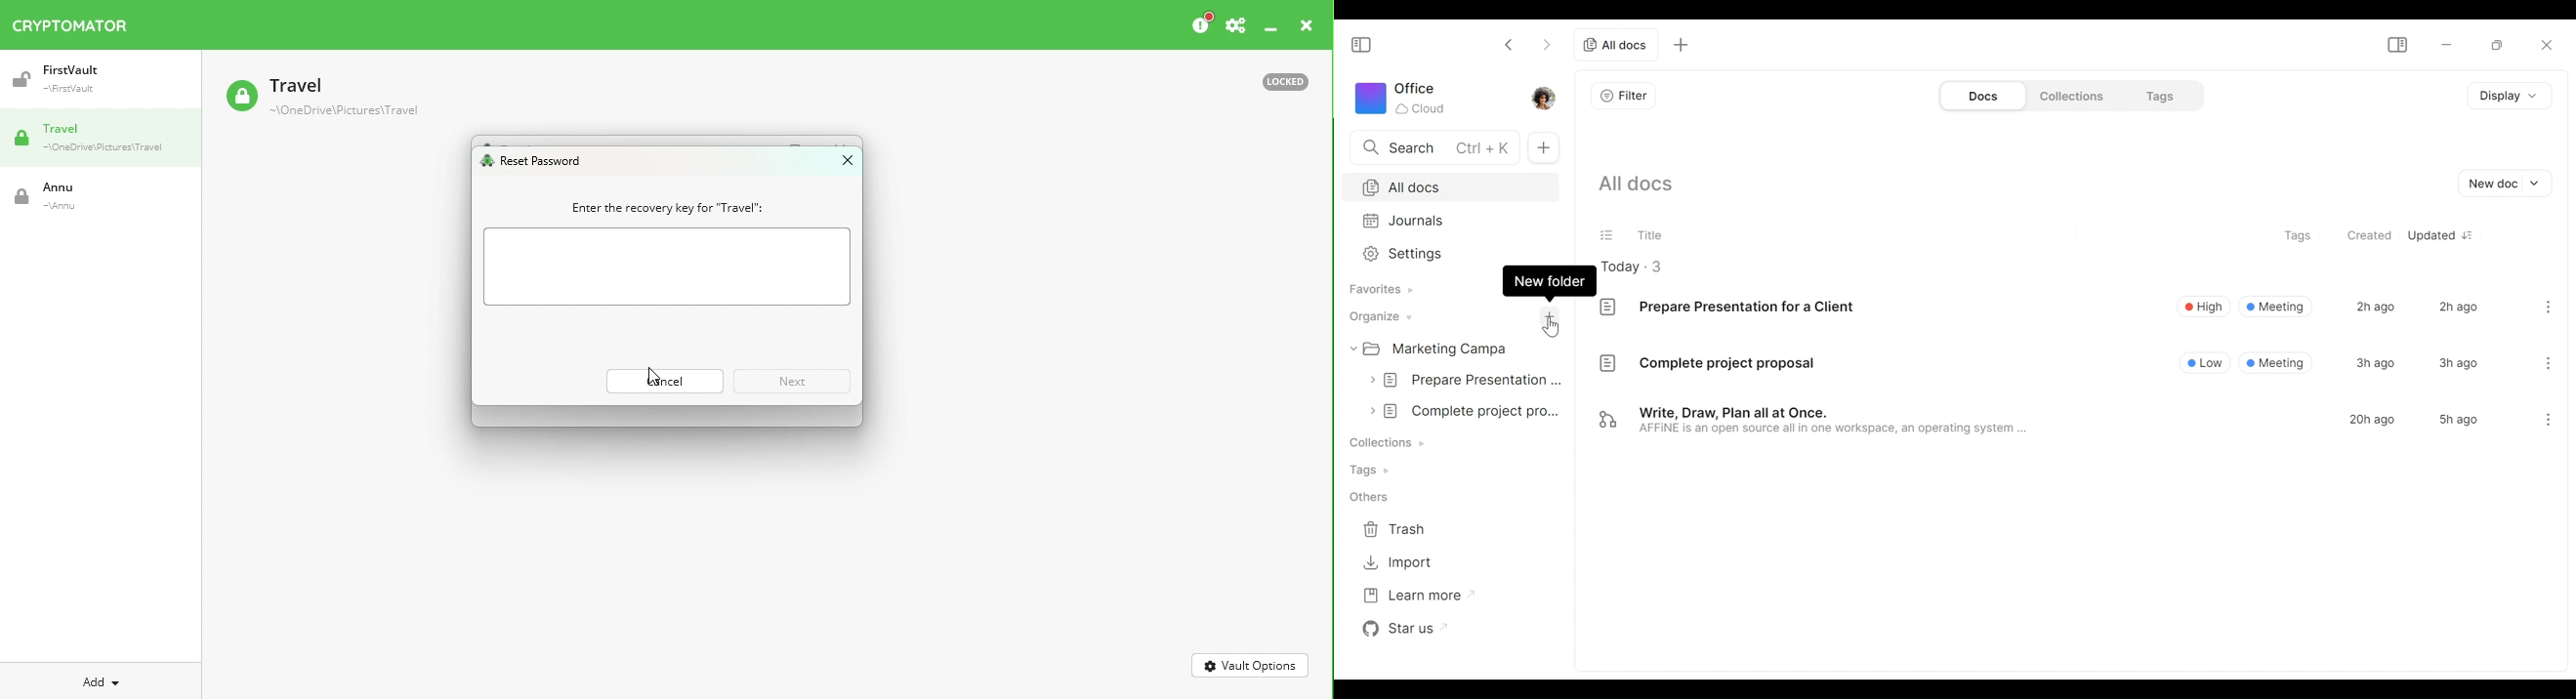 Image resolution: width=2576 pixels, height=700 pixels. Describe the element at coordinates (2473, 235) in the screenshot. I see `Sort` at that location.